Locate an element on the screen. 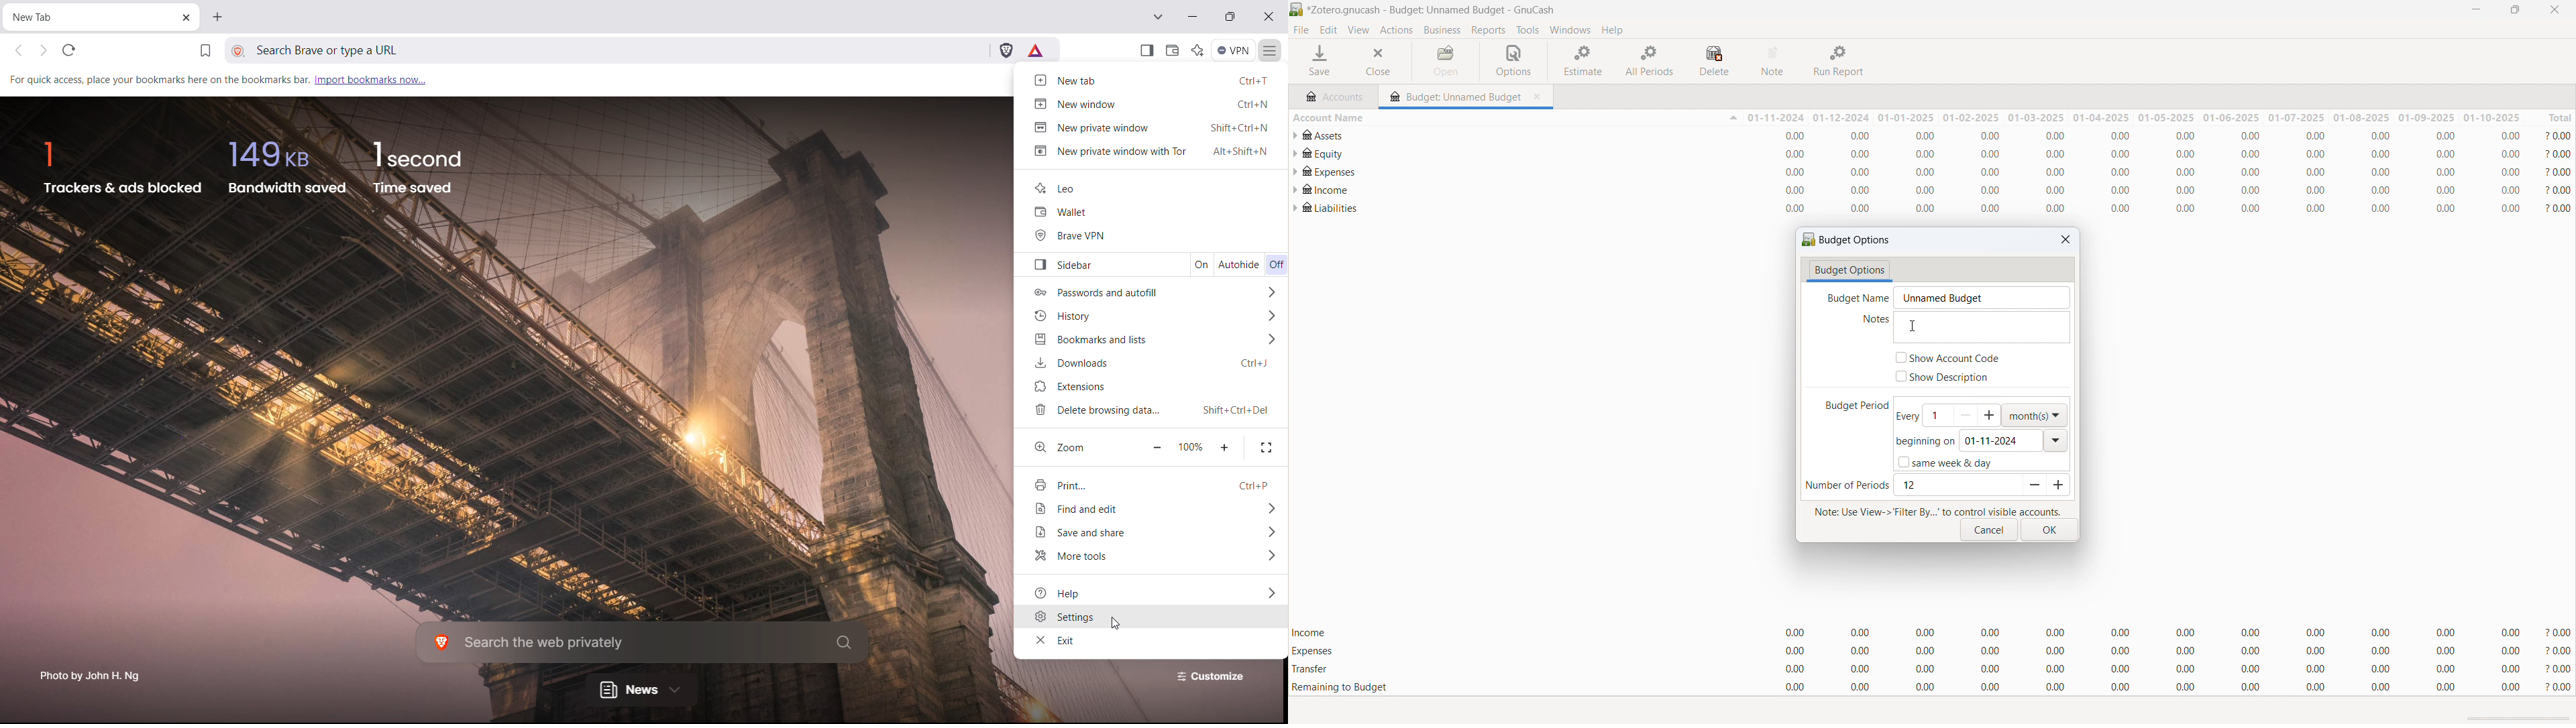 Image resolution: width=2576 pixels, height=728 pixels. accounts is located at coordinates (1334, 95).